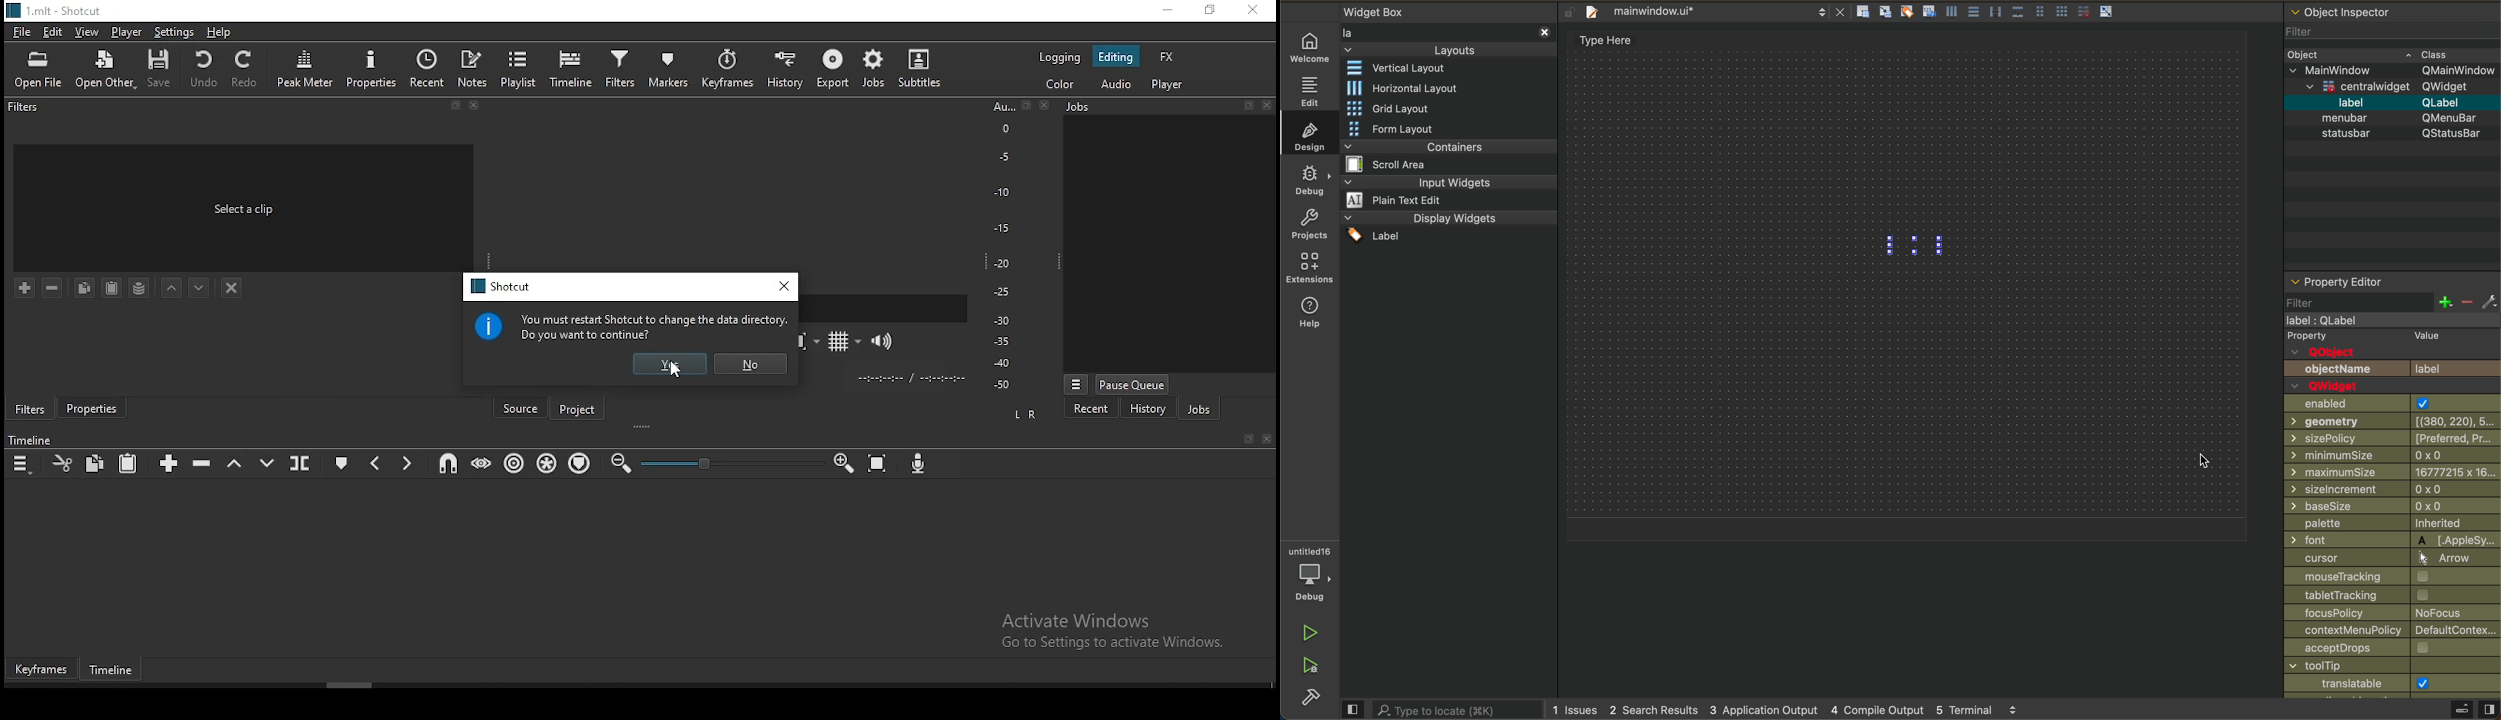  Describe the element at coordinates (98, 464) in the screenshot. I see `copy` at that location.